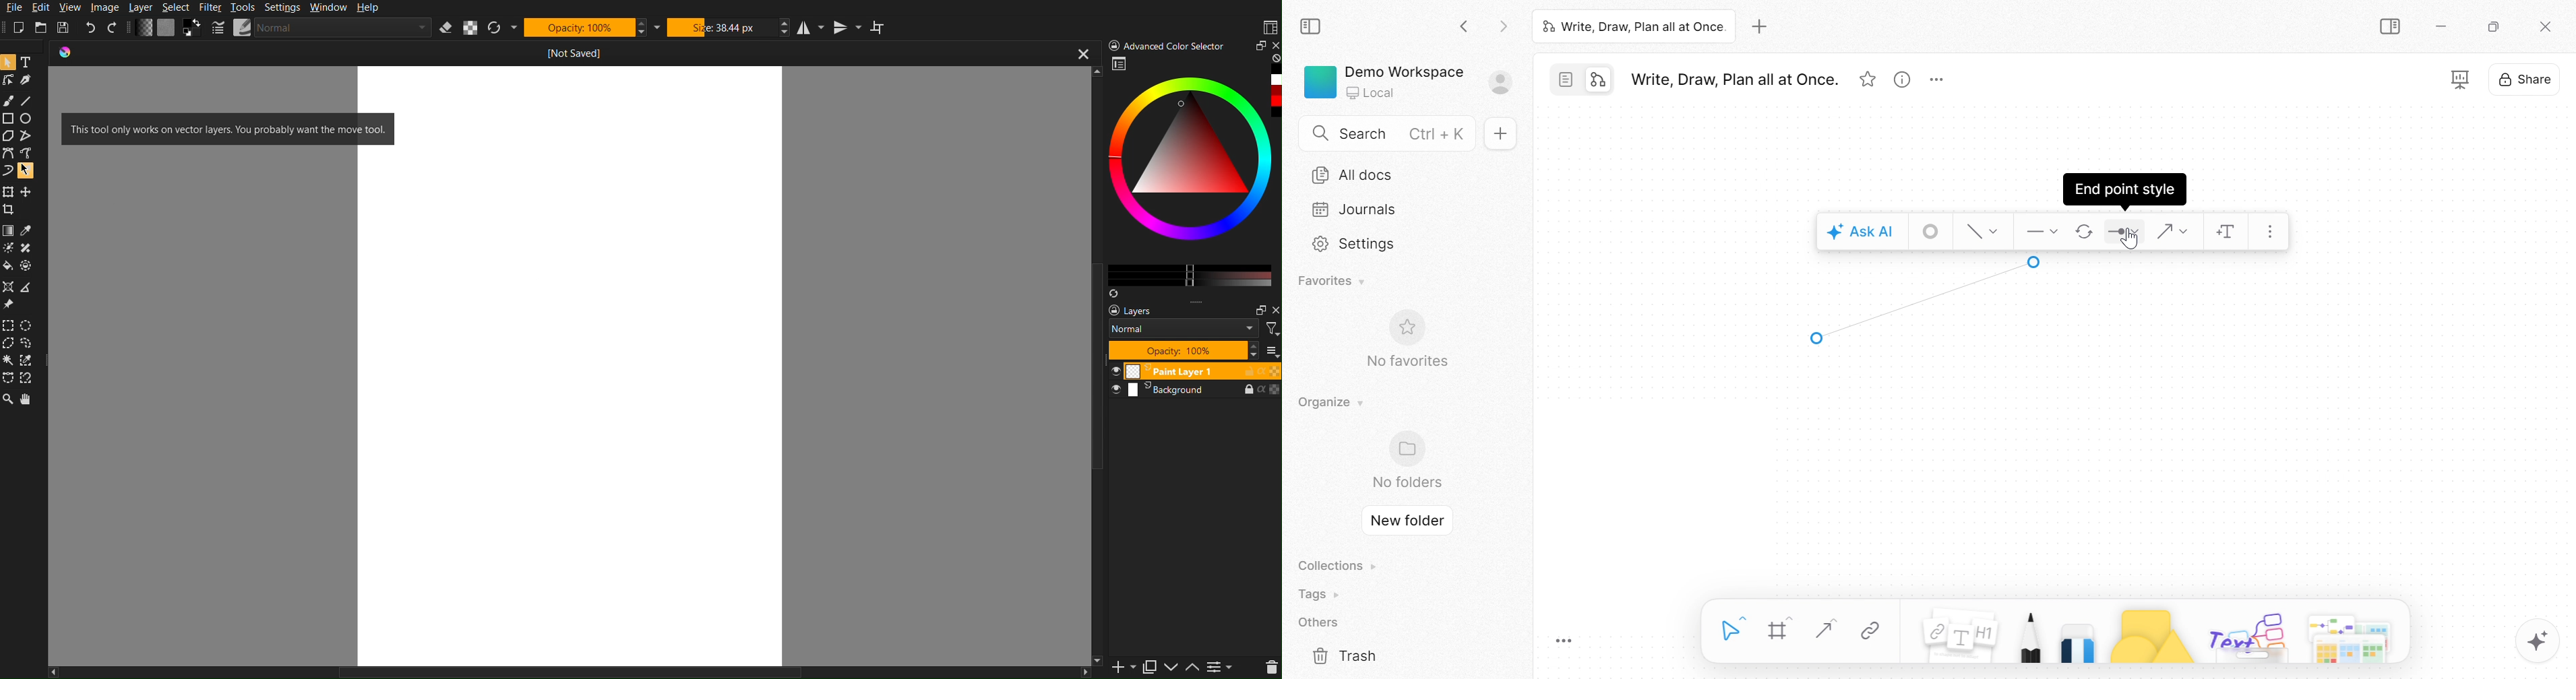  What do you see at coordinates (167, 28) in the screenshot?
I see `Texture` at bounding box center [167, 28].